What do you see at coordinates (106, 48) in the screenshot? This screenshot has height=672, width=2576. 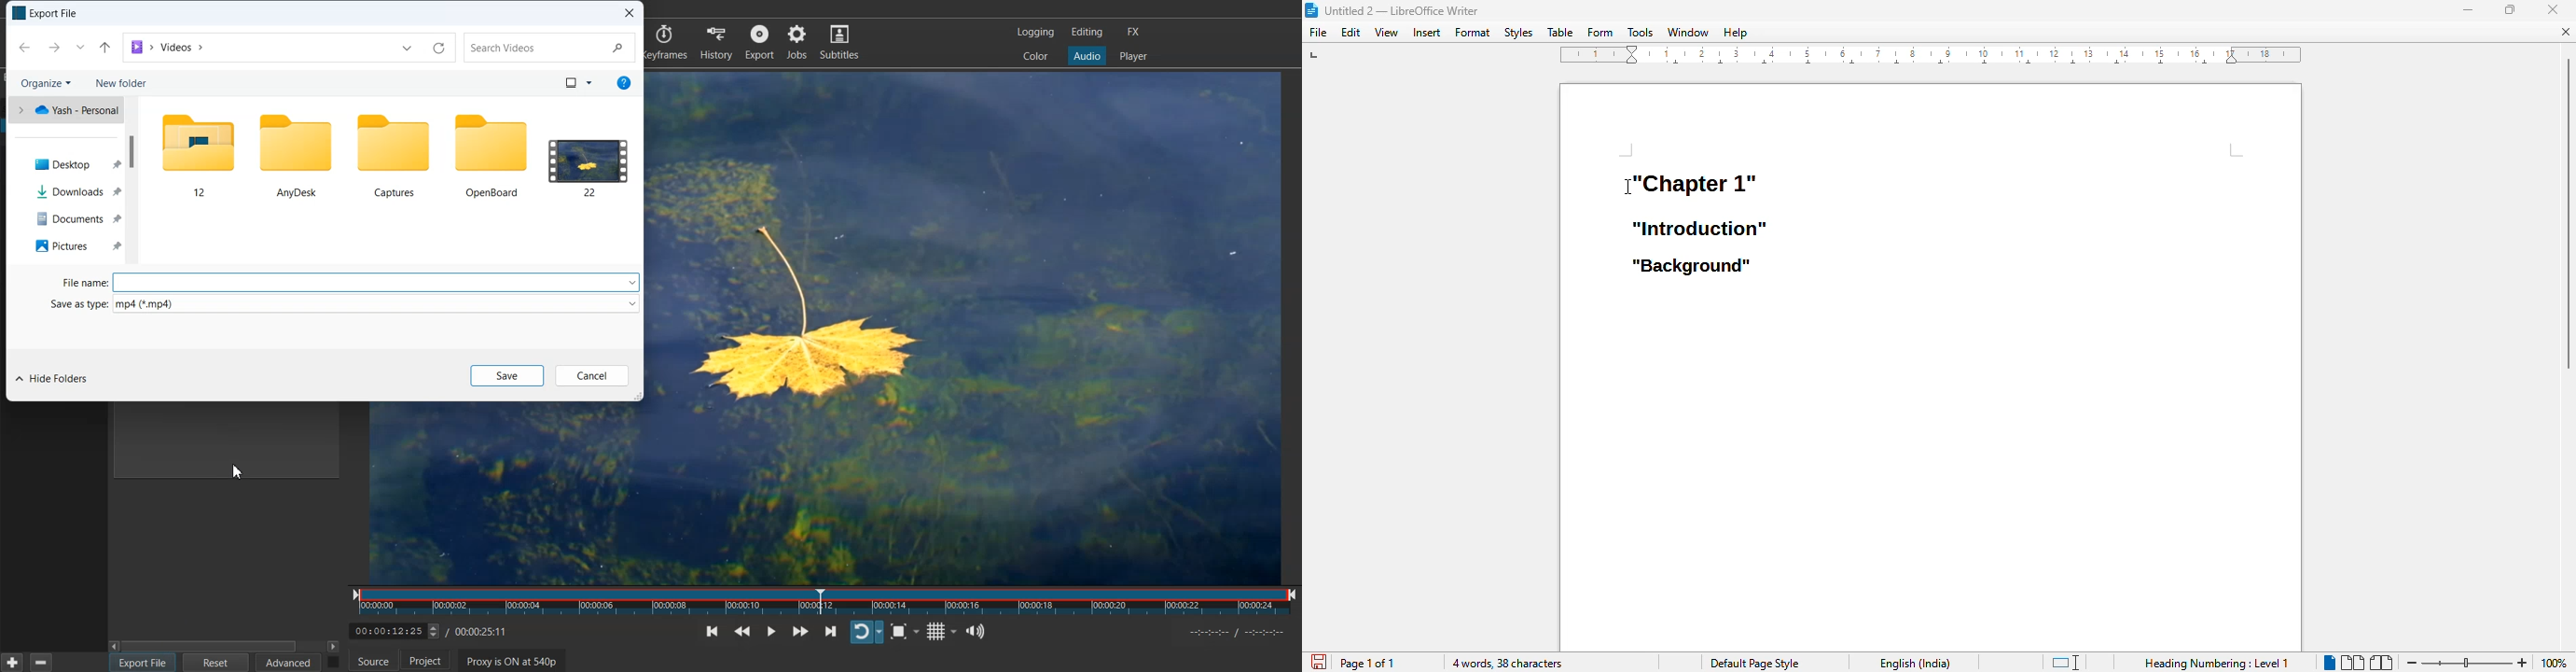 I see `share` at bounding box center [106, 48].